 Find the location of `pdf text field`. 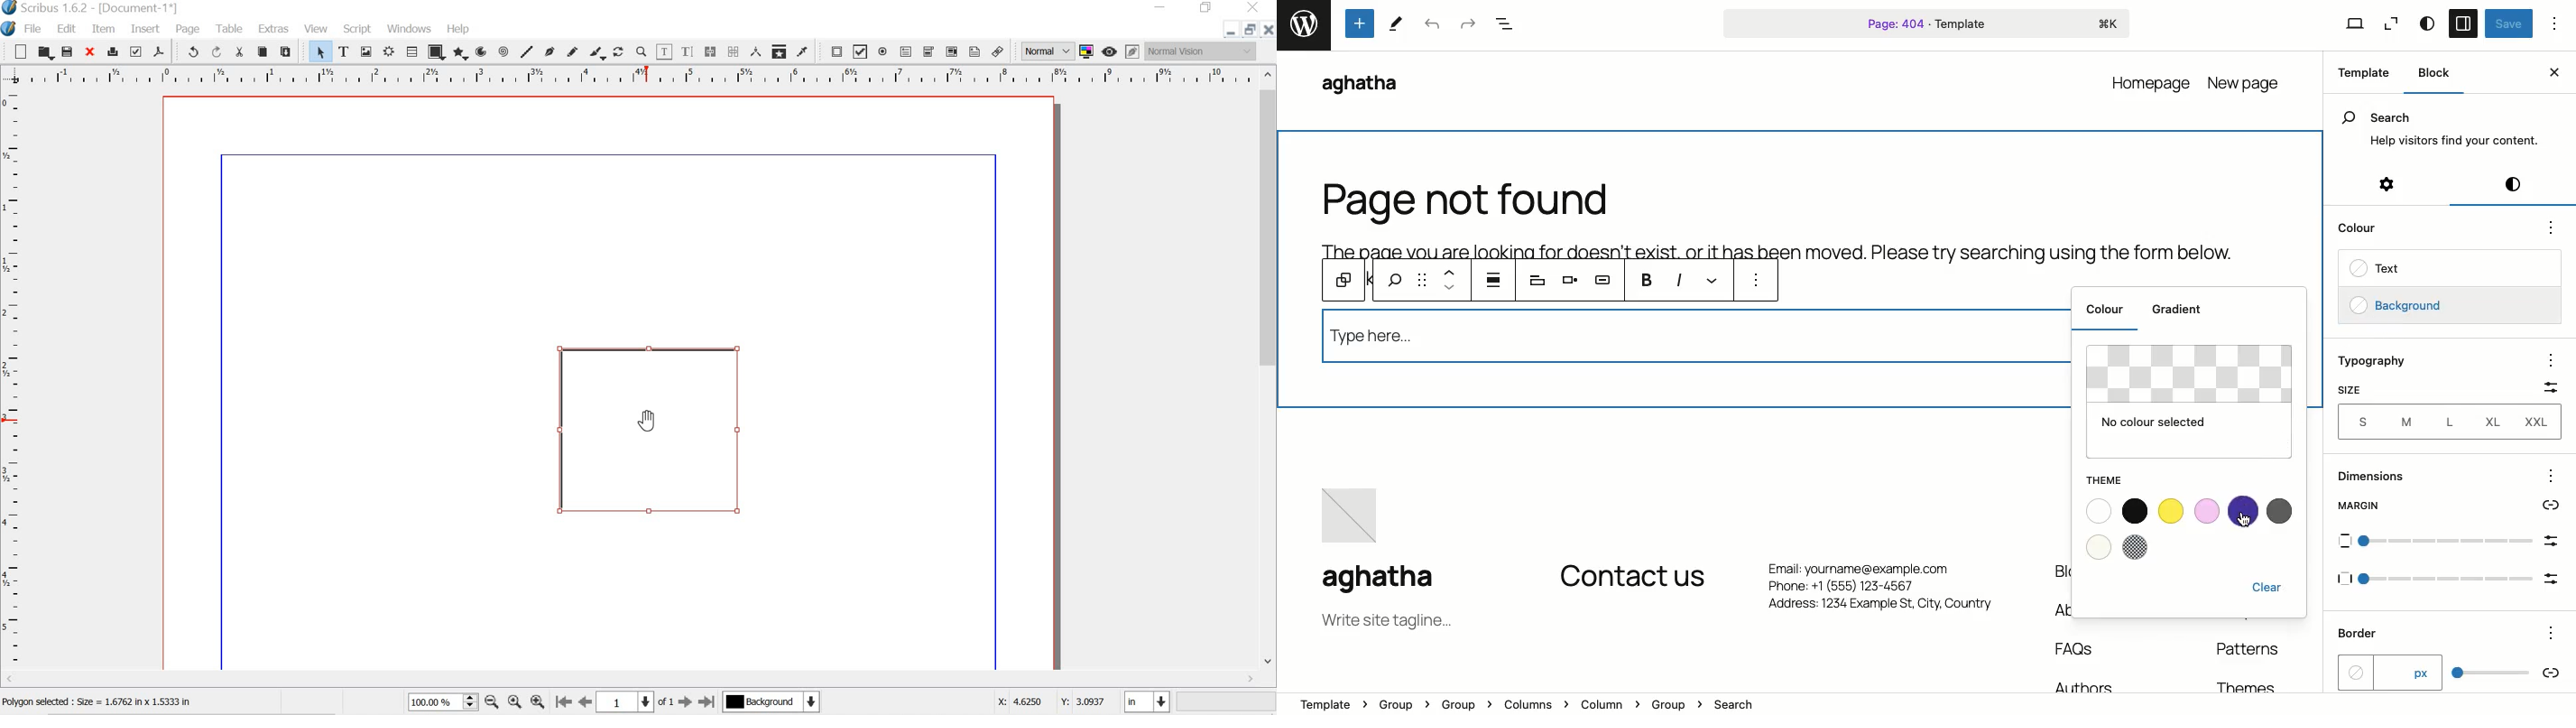

pdf text field is located at coordinates (906, 51).